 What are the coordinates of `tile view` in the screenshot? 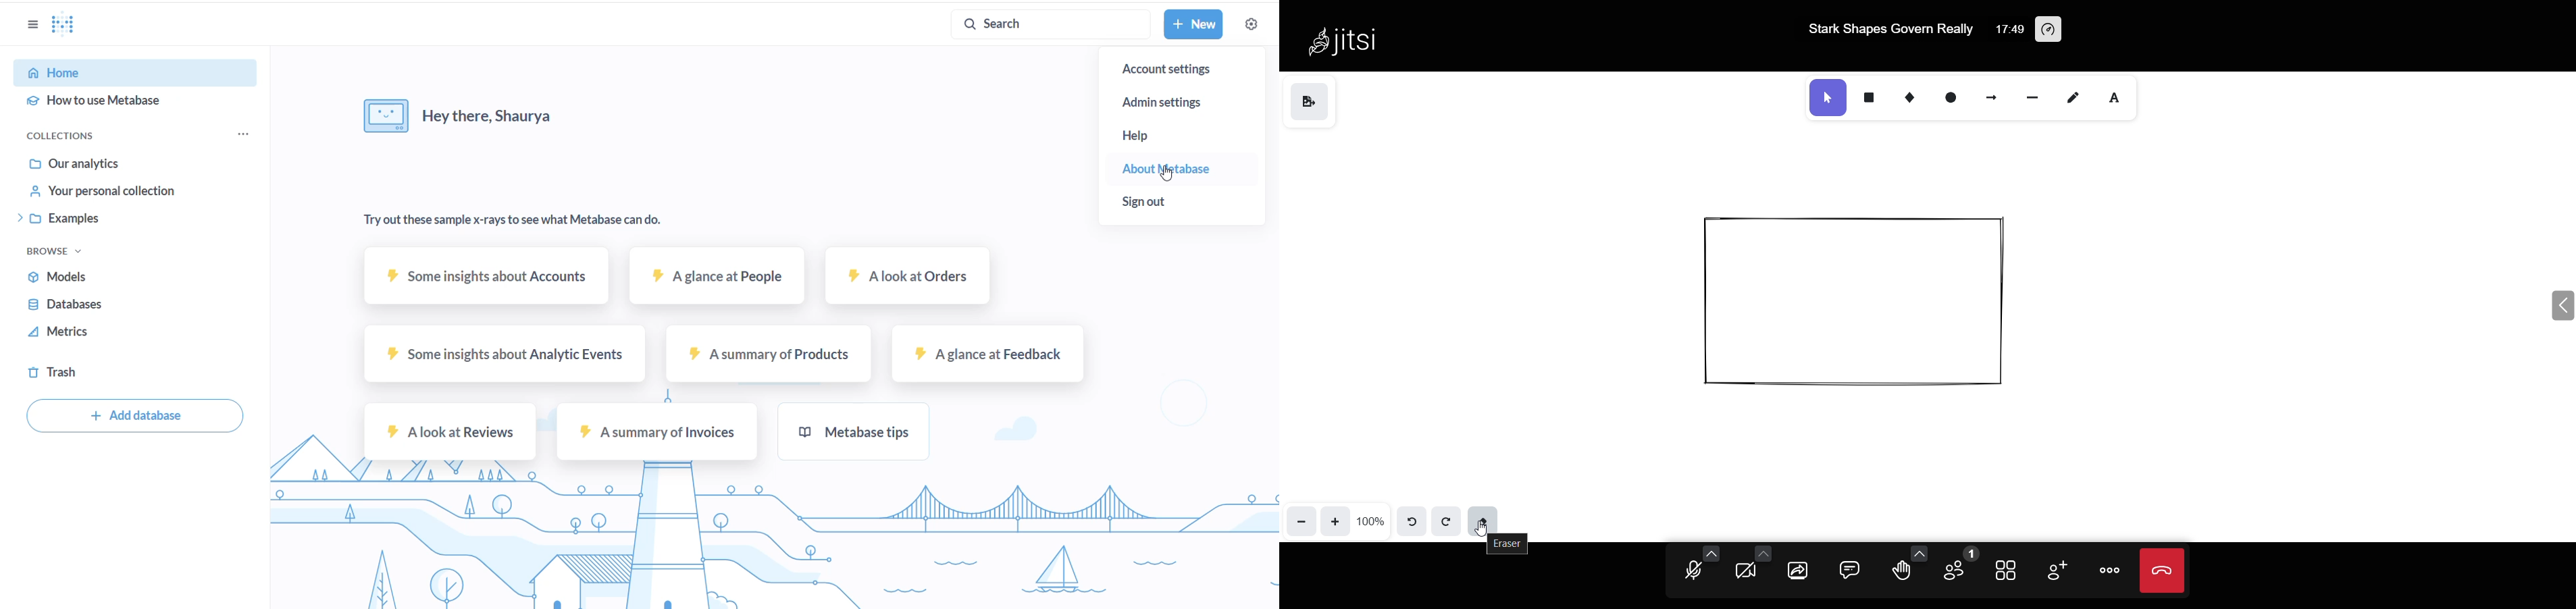 It's located at (2005, 568).